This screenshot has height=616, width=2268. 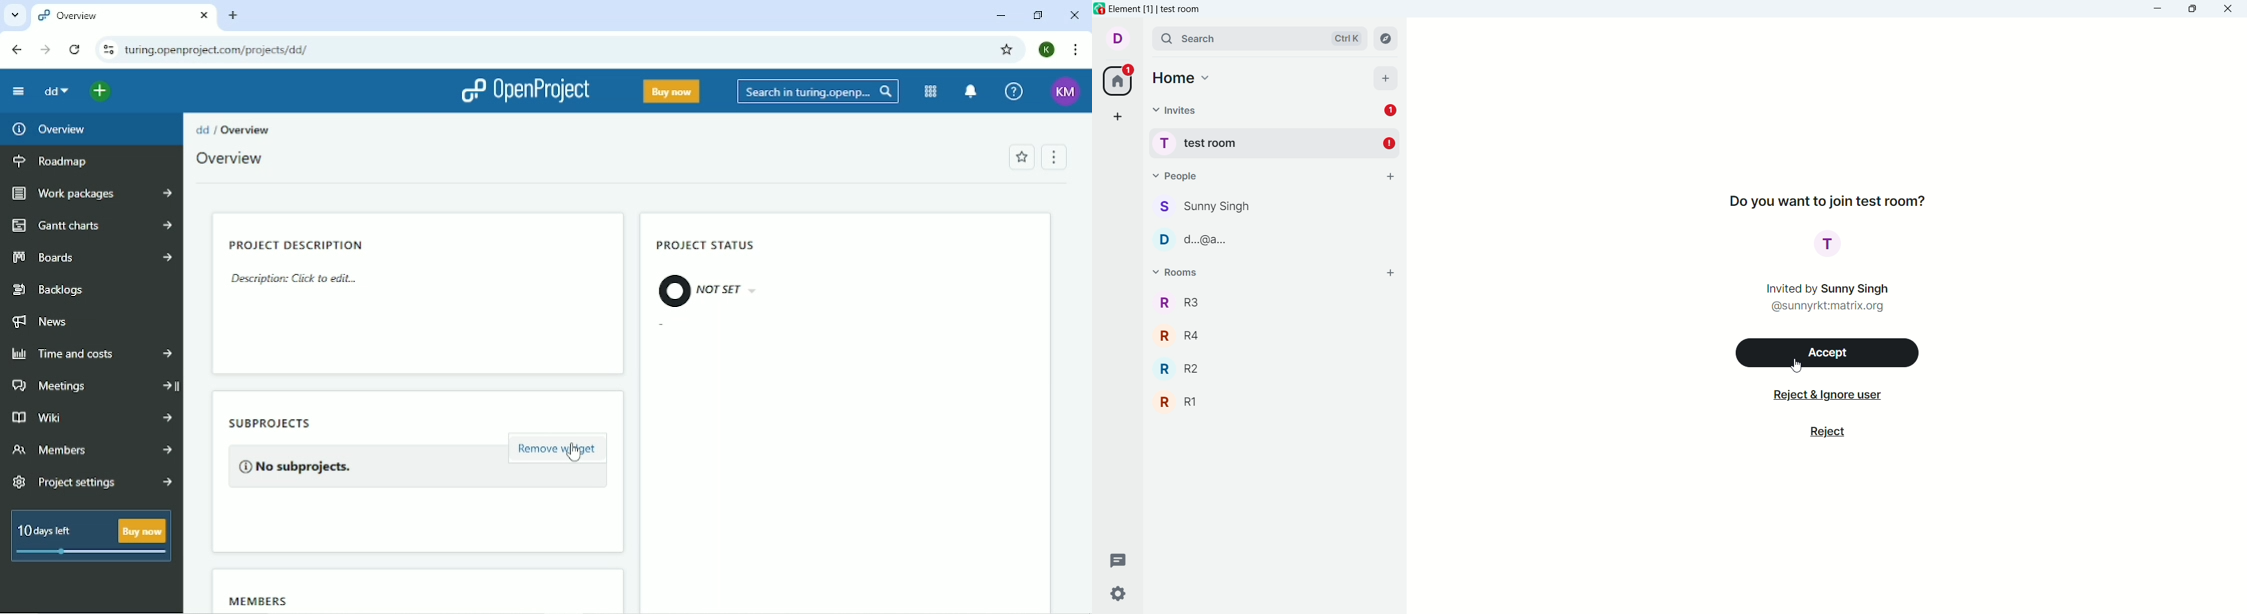 I want to click on R3, so click(x=1273, y=302).